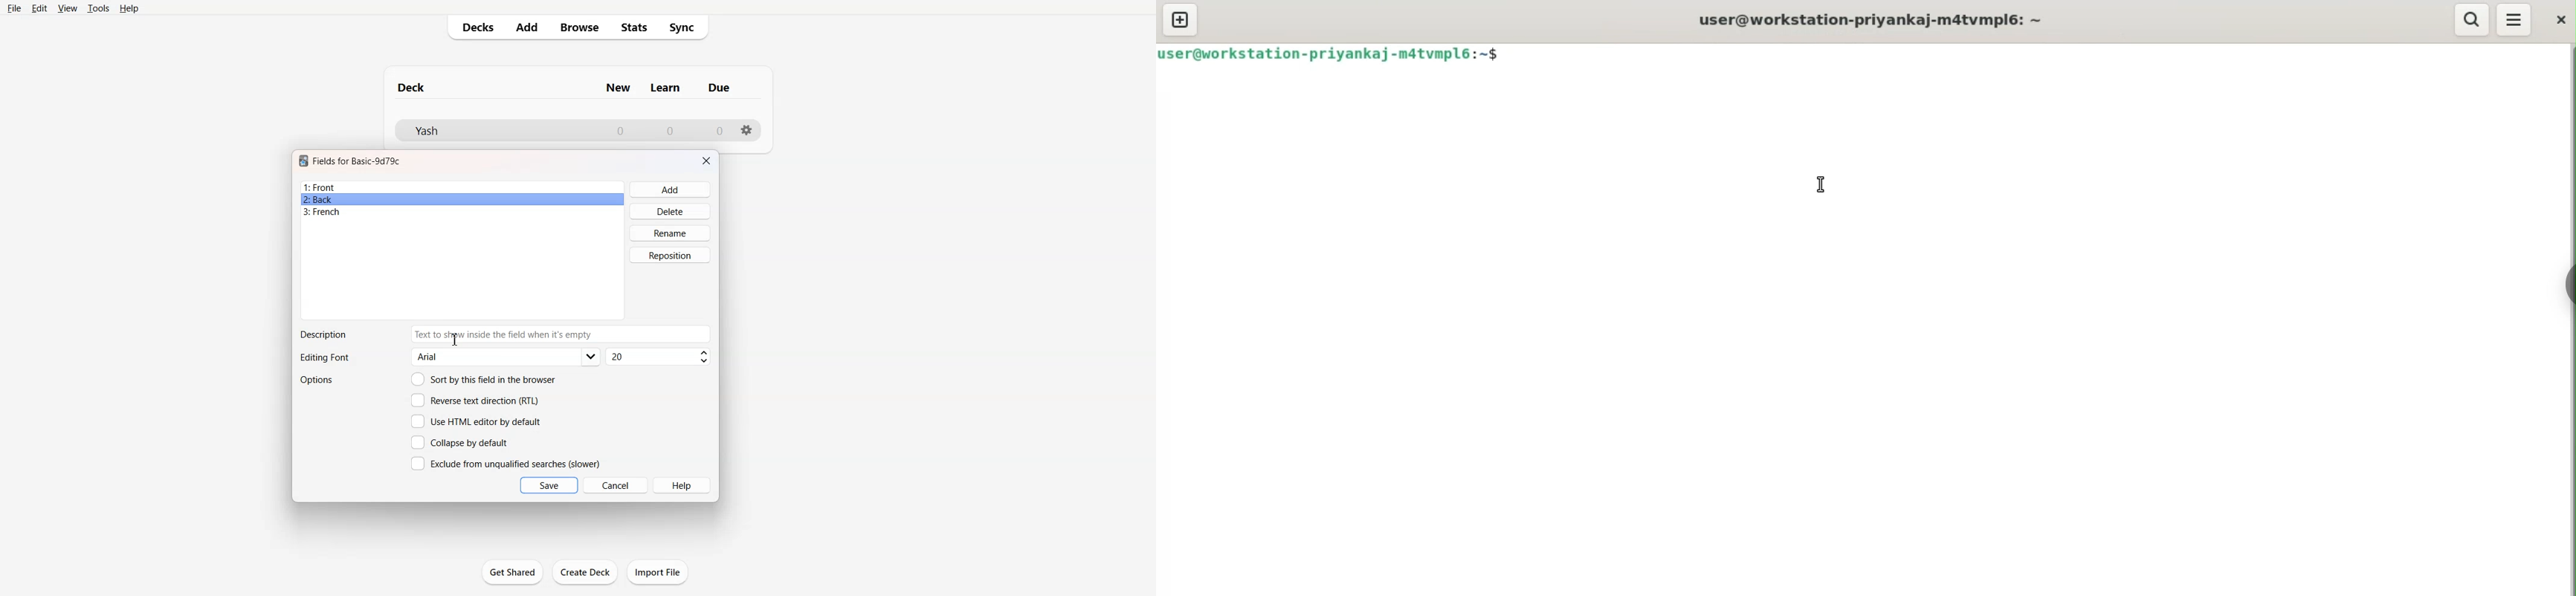  I want to click on Text 1, so click(357, 161).